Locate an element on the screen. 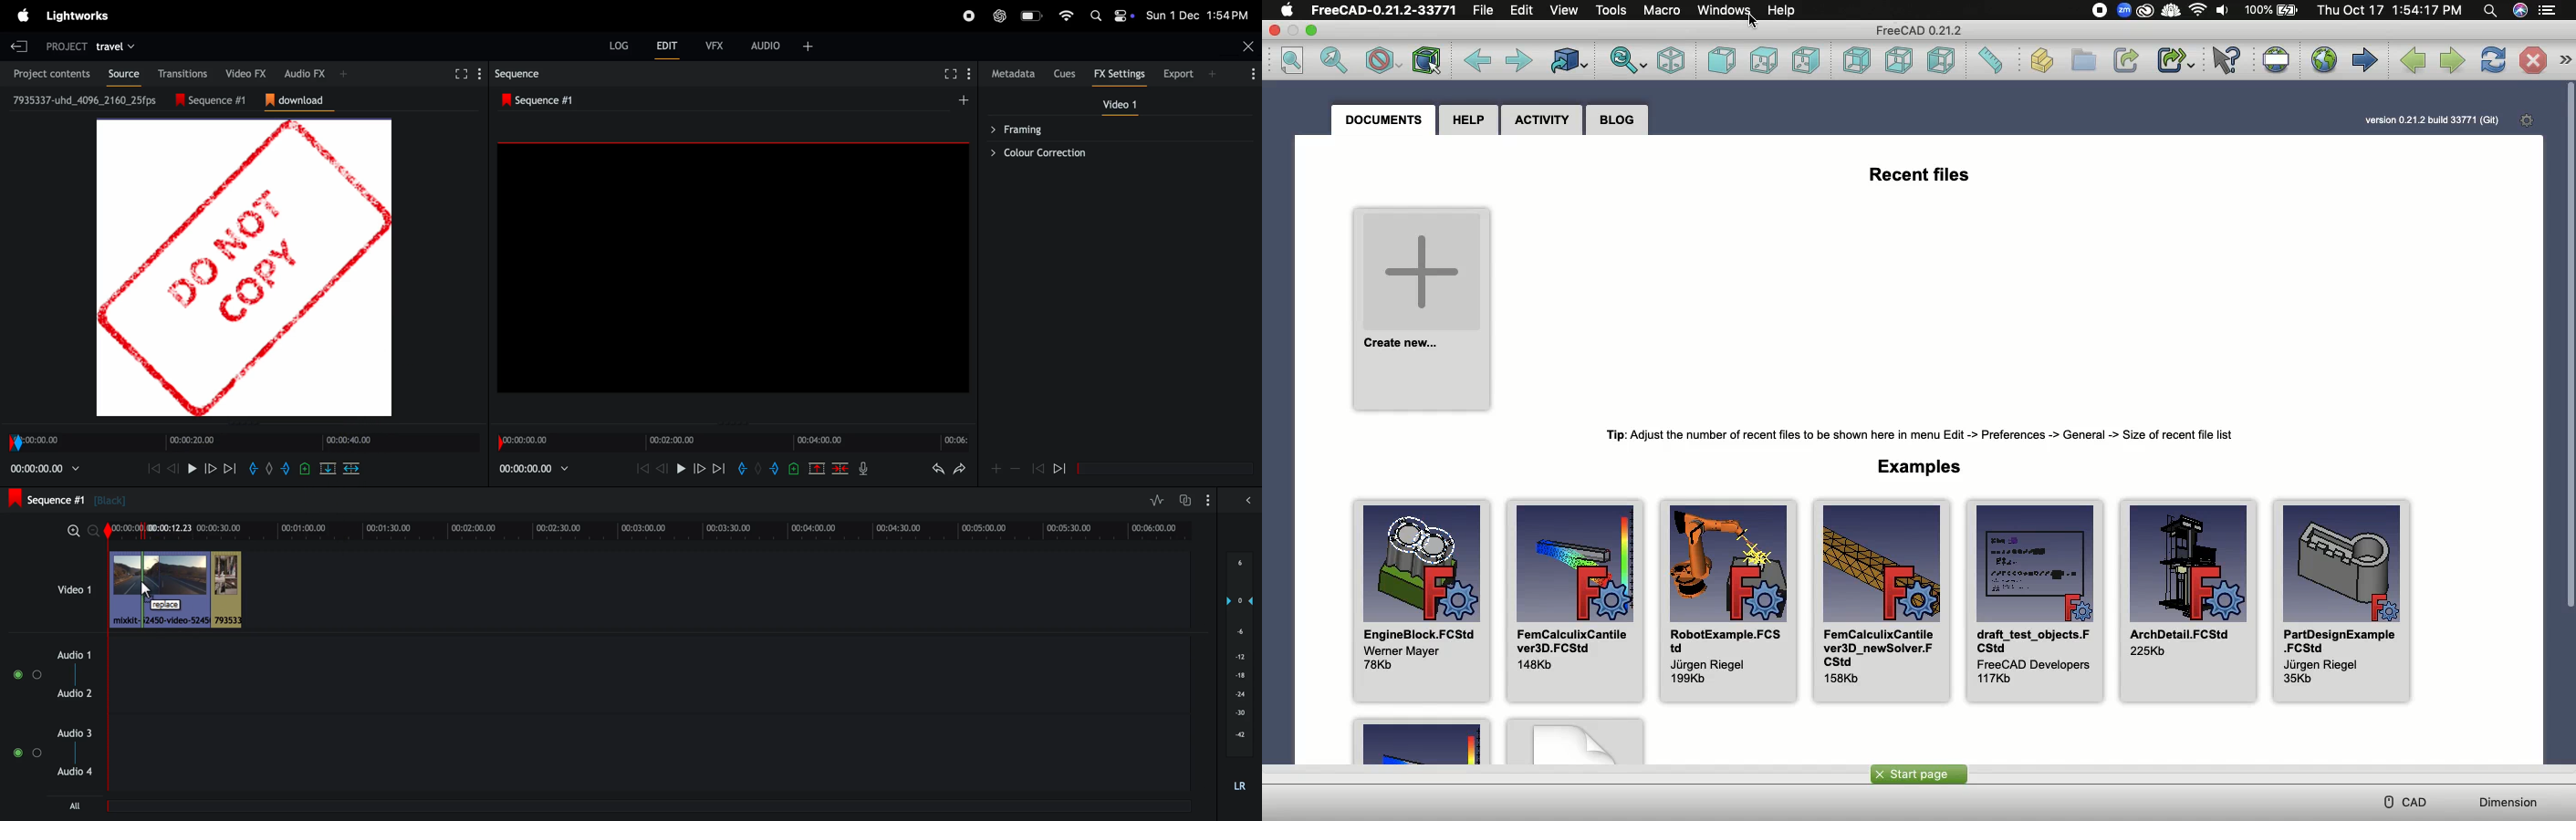 This screenshot has height=840, width=2576. Stop loading is located at coordinates (2532, 60).